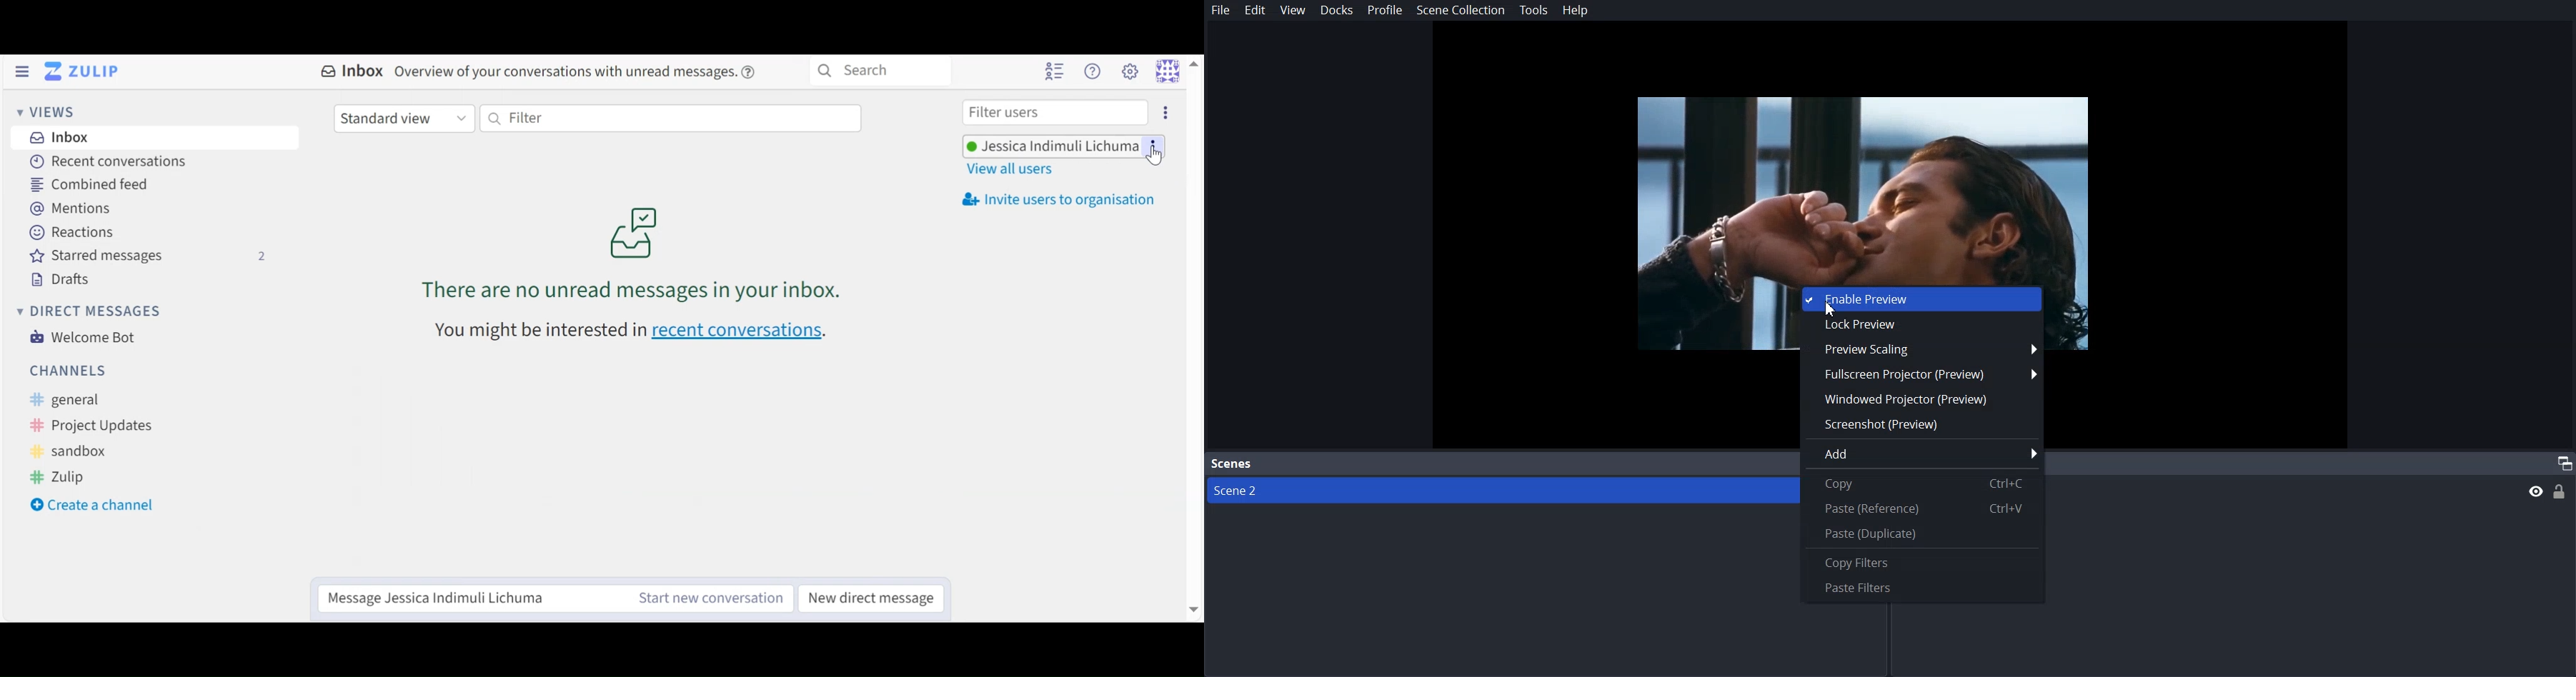 The image size is (2576, 700). What do you see at coordinates (85, 72) in the screenshot?
I see `Go to Home View (inbox)` at bounding box center [85, 72].